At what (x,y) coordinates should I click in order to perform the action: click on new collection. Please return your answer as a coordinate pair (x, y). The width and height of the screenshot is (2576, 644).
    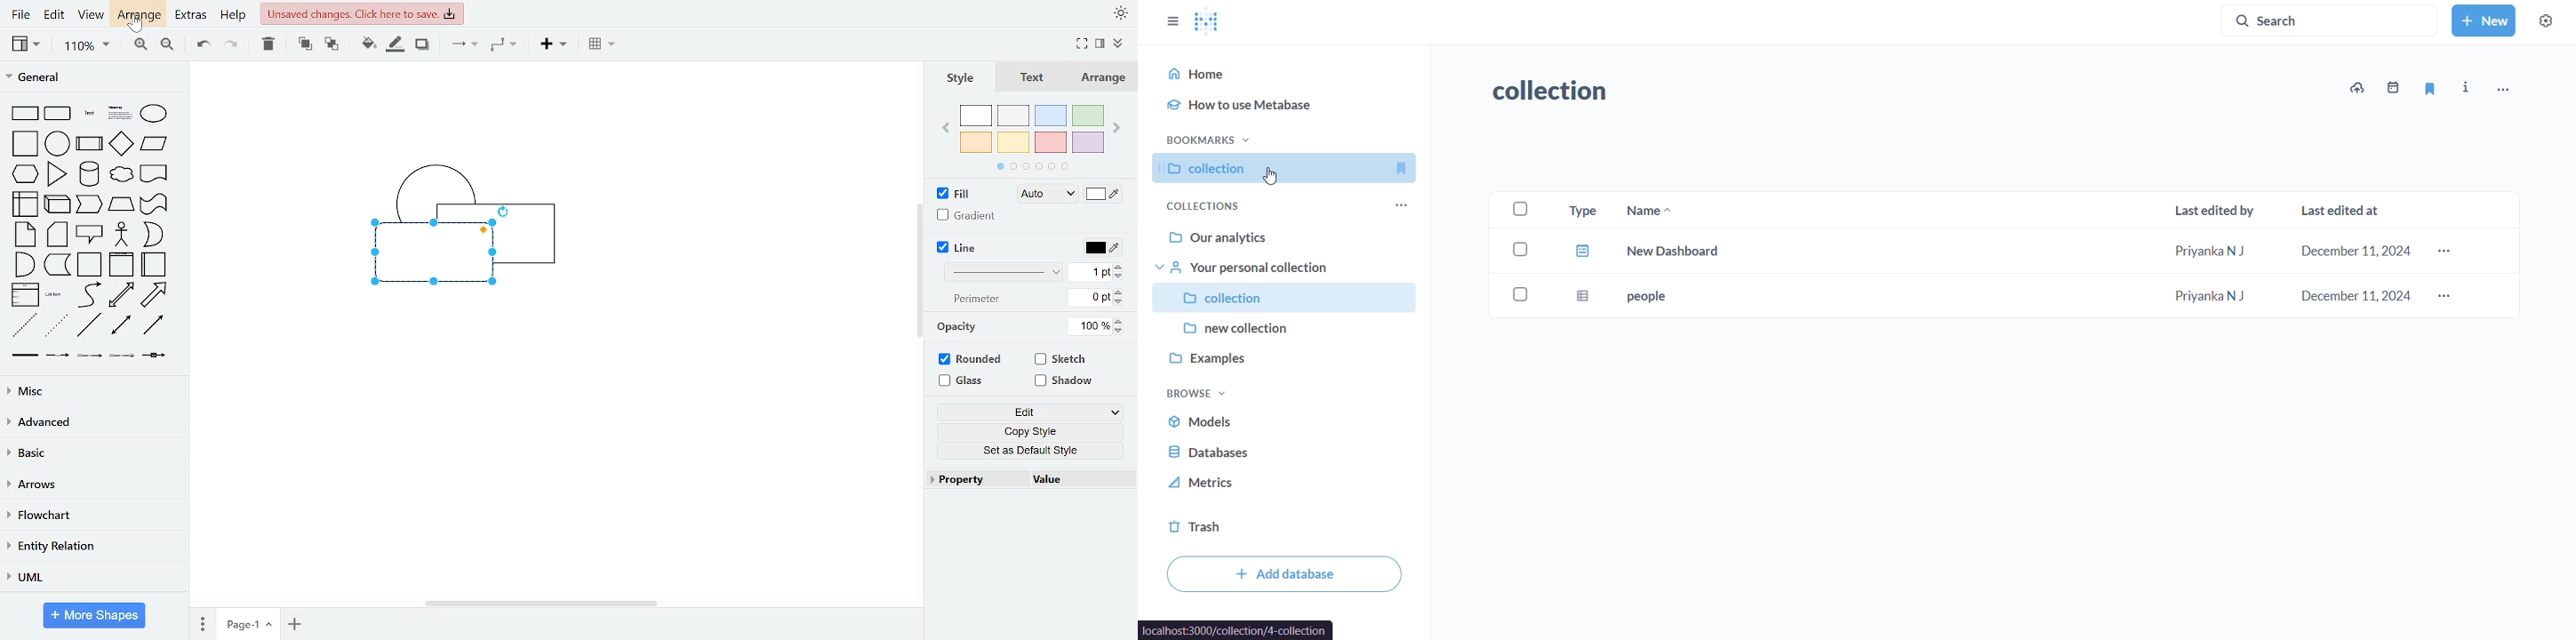
    Looking at the image, I should click on (1285, 325).